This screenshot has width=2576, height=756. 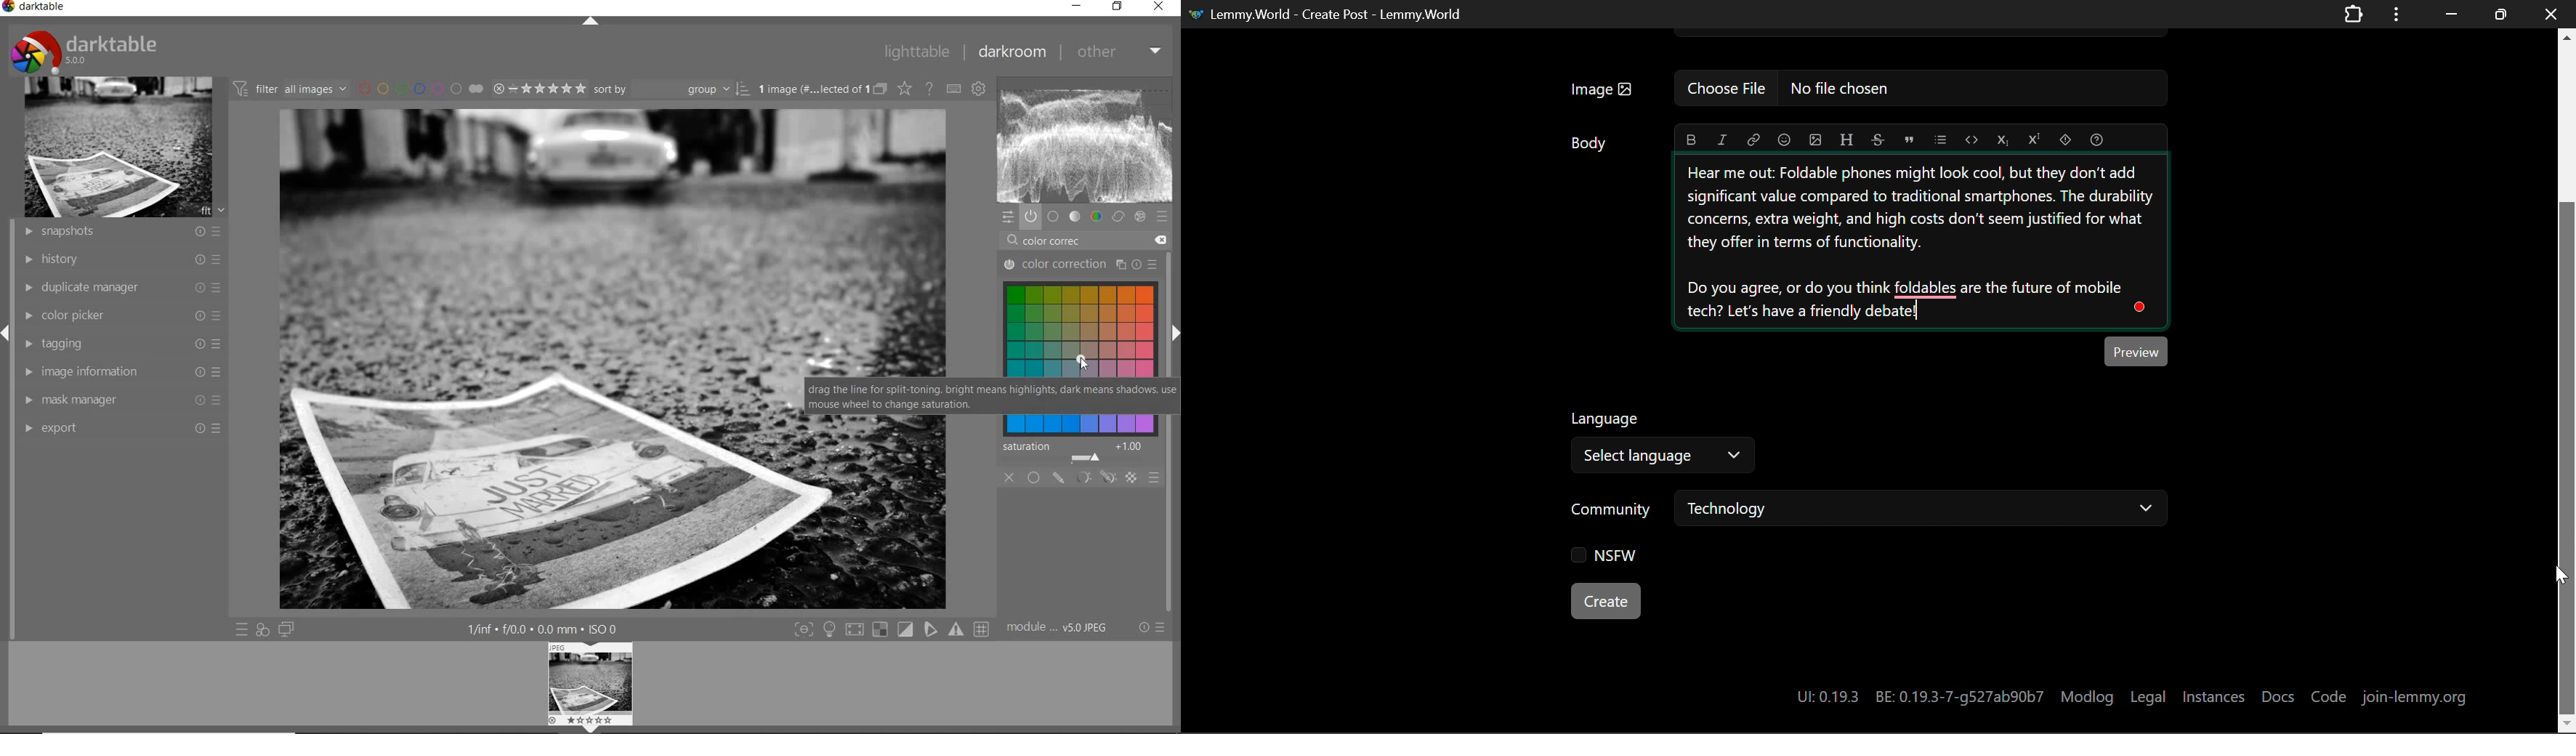 I want to click on display a second darkroom image window, so click(x=285, y=629).